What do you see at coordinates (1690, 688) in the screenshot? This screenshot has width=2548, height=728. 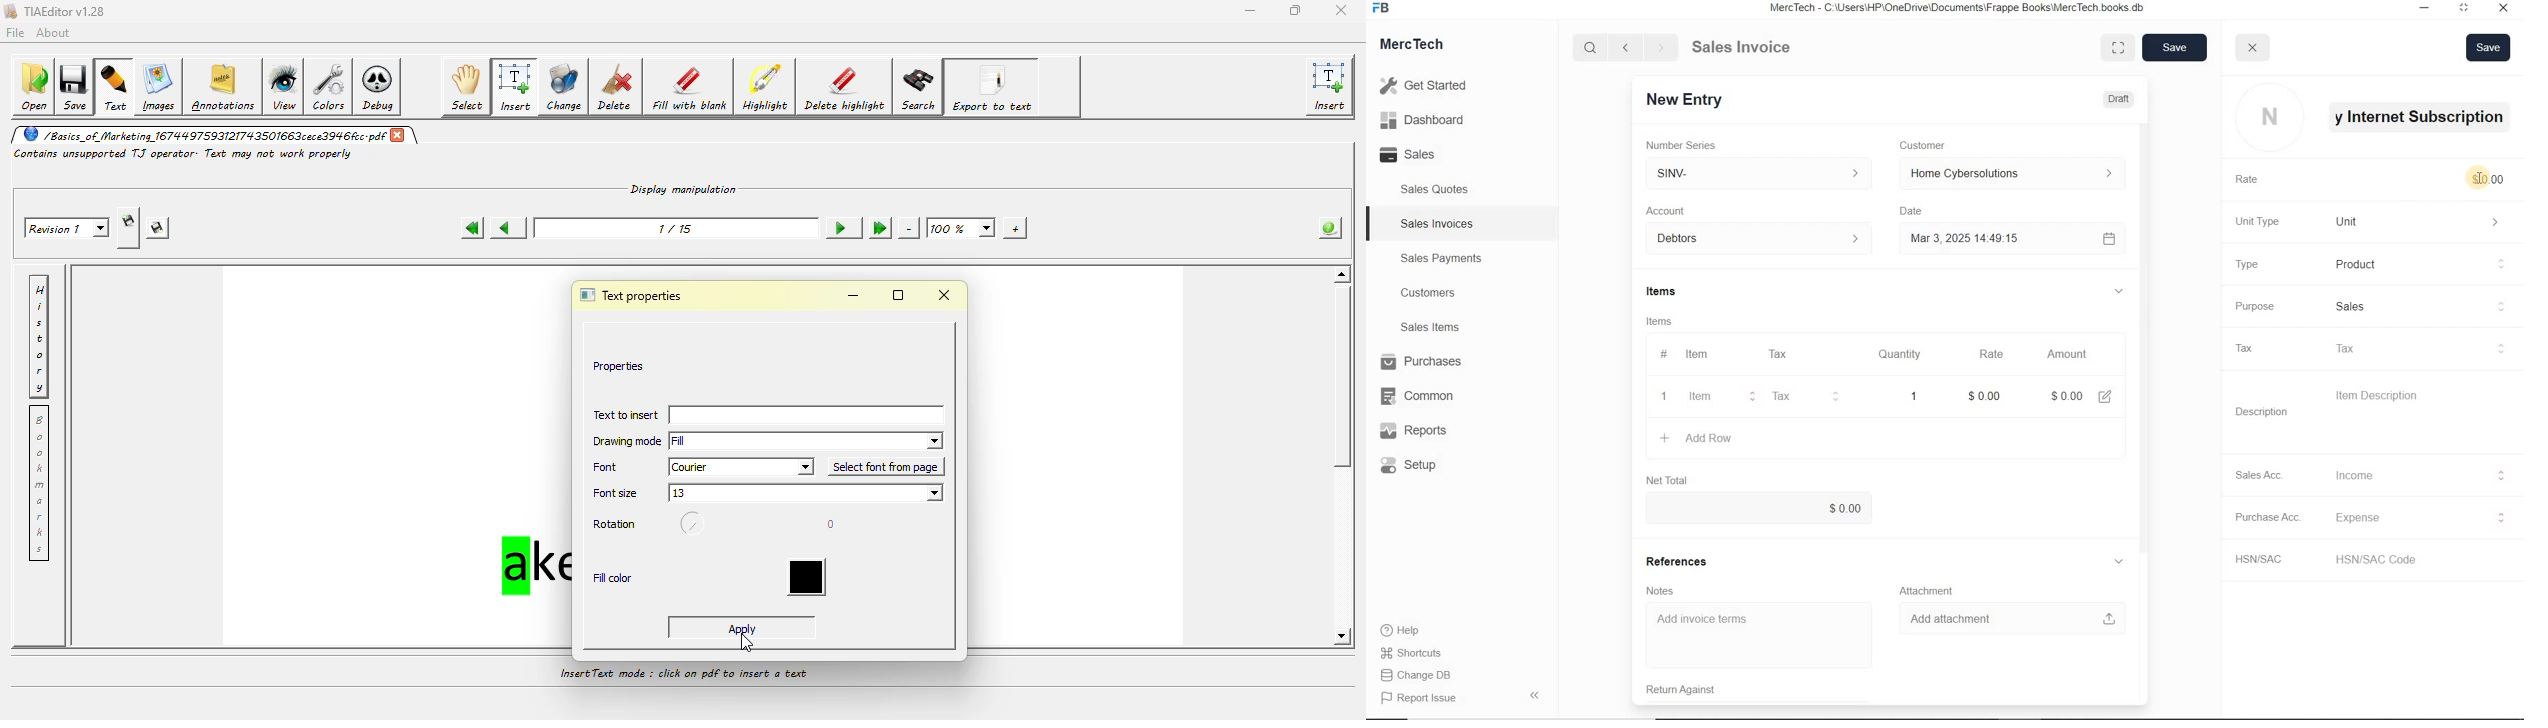 I see `Return Against` at bounding box center [1690, 688].